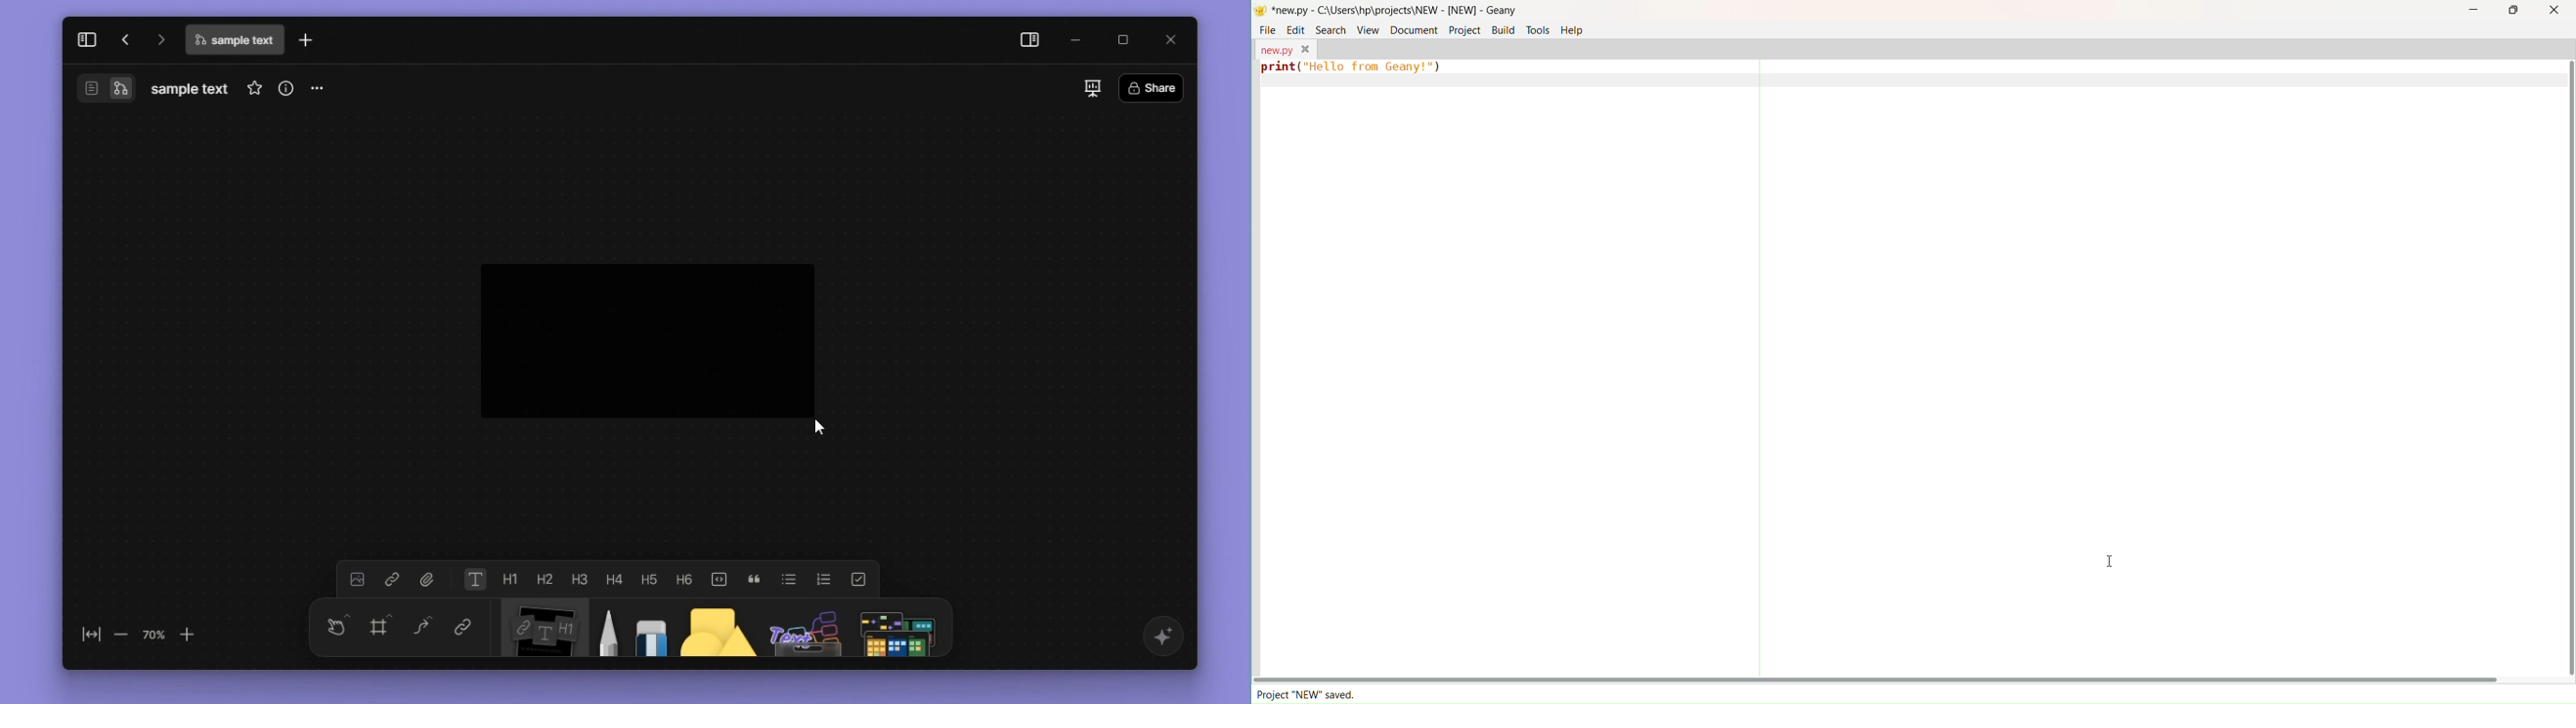  Describe the element at coordinates (604, 630) in the screenshot. I see `pen` at that location.